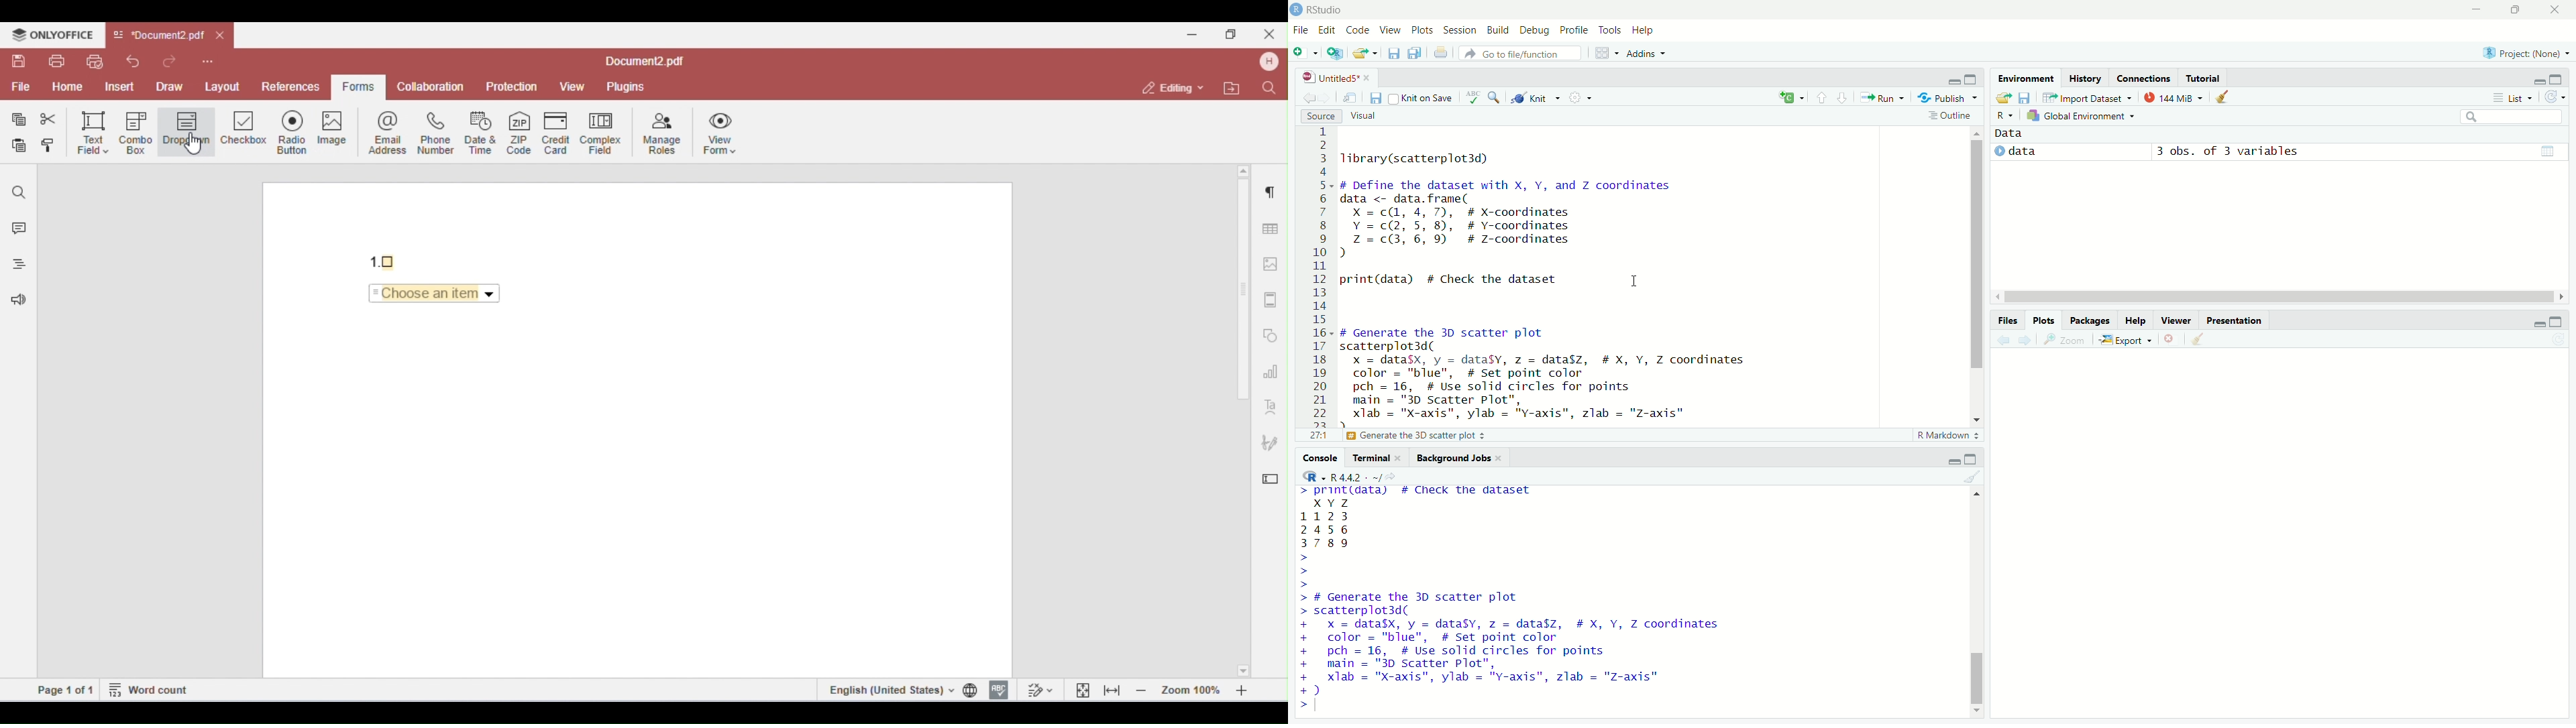  I want to click on > print(data) # Check the dataset, so click(1417, 491).